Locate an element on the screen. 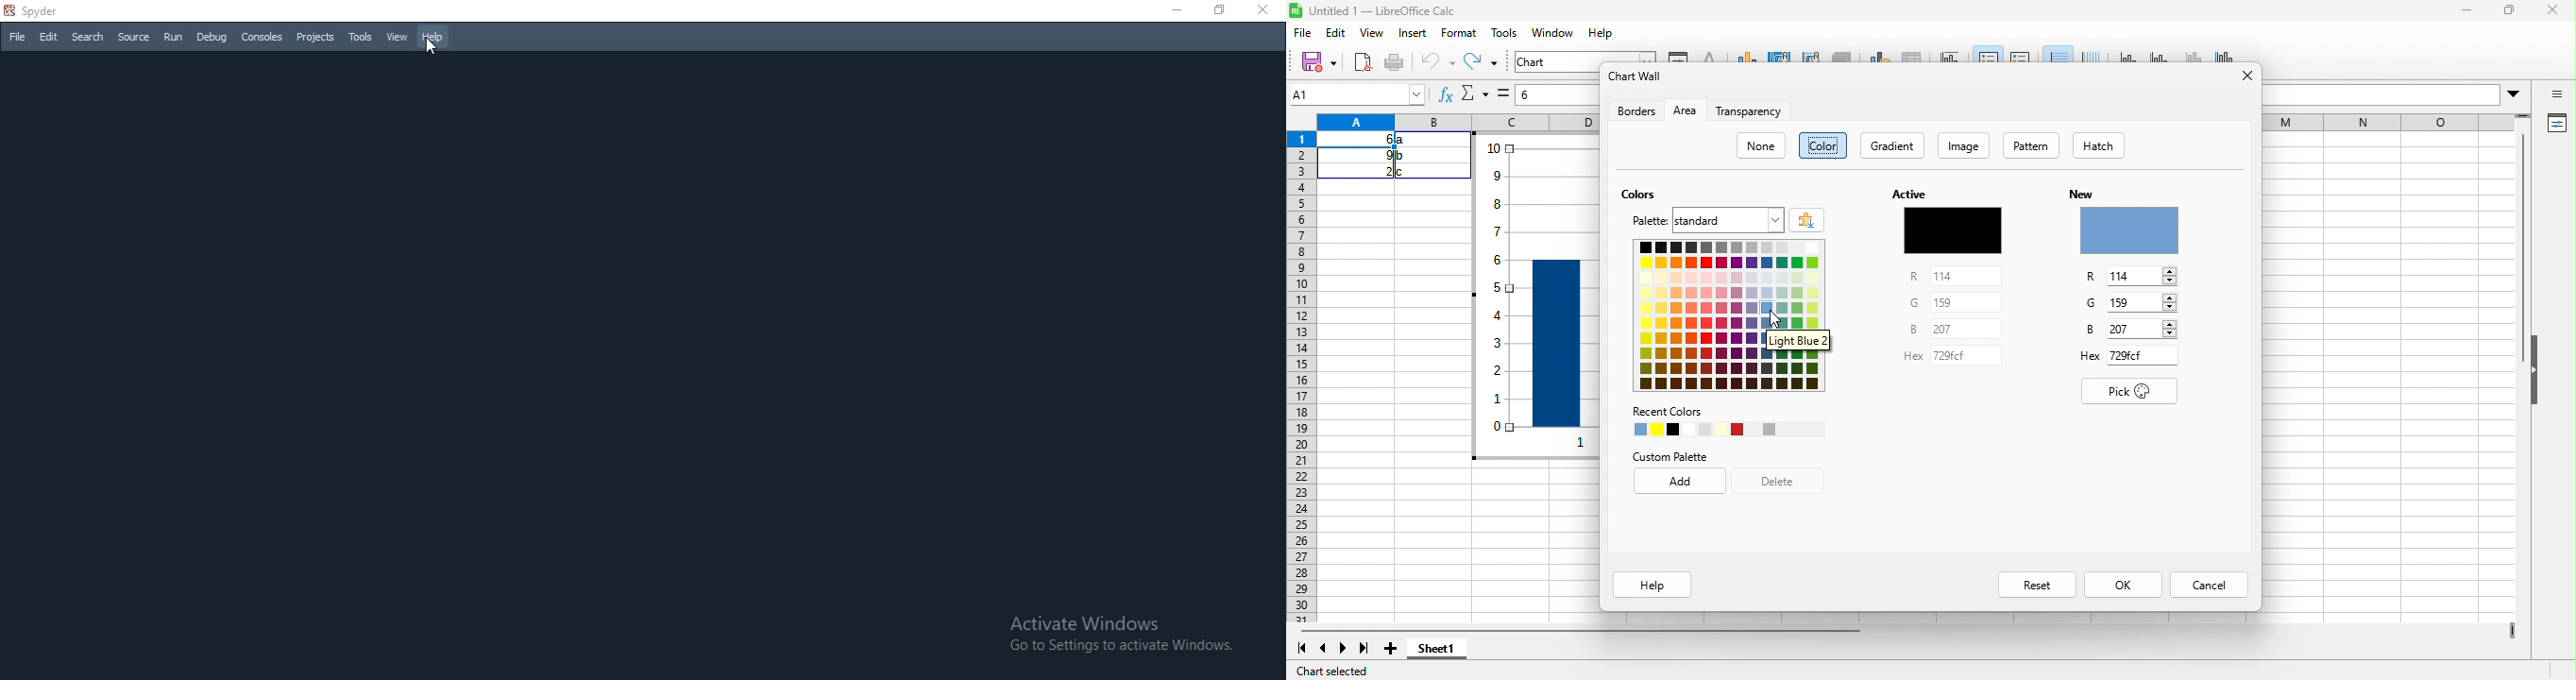 The width and height of the screenshot is (2576, 700). Help is located at coordinates (433, 38).